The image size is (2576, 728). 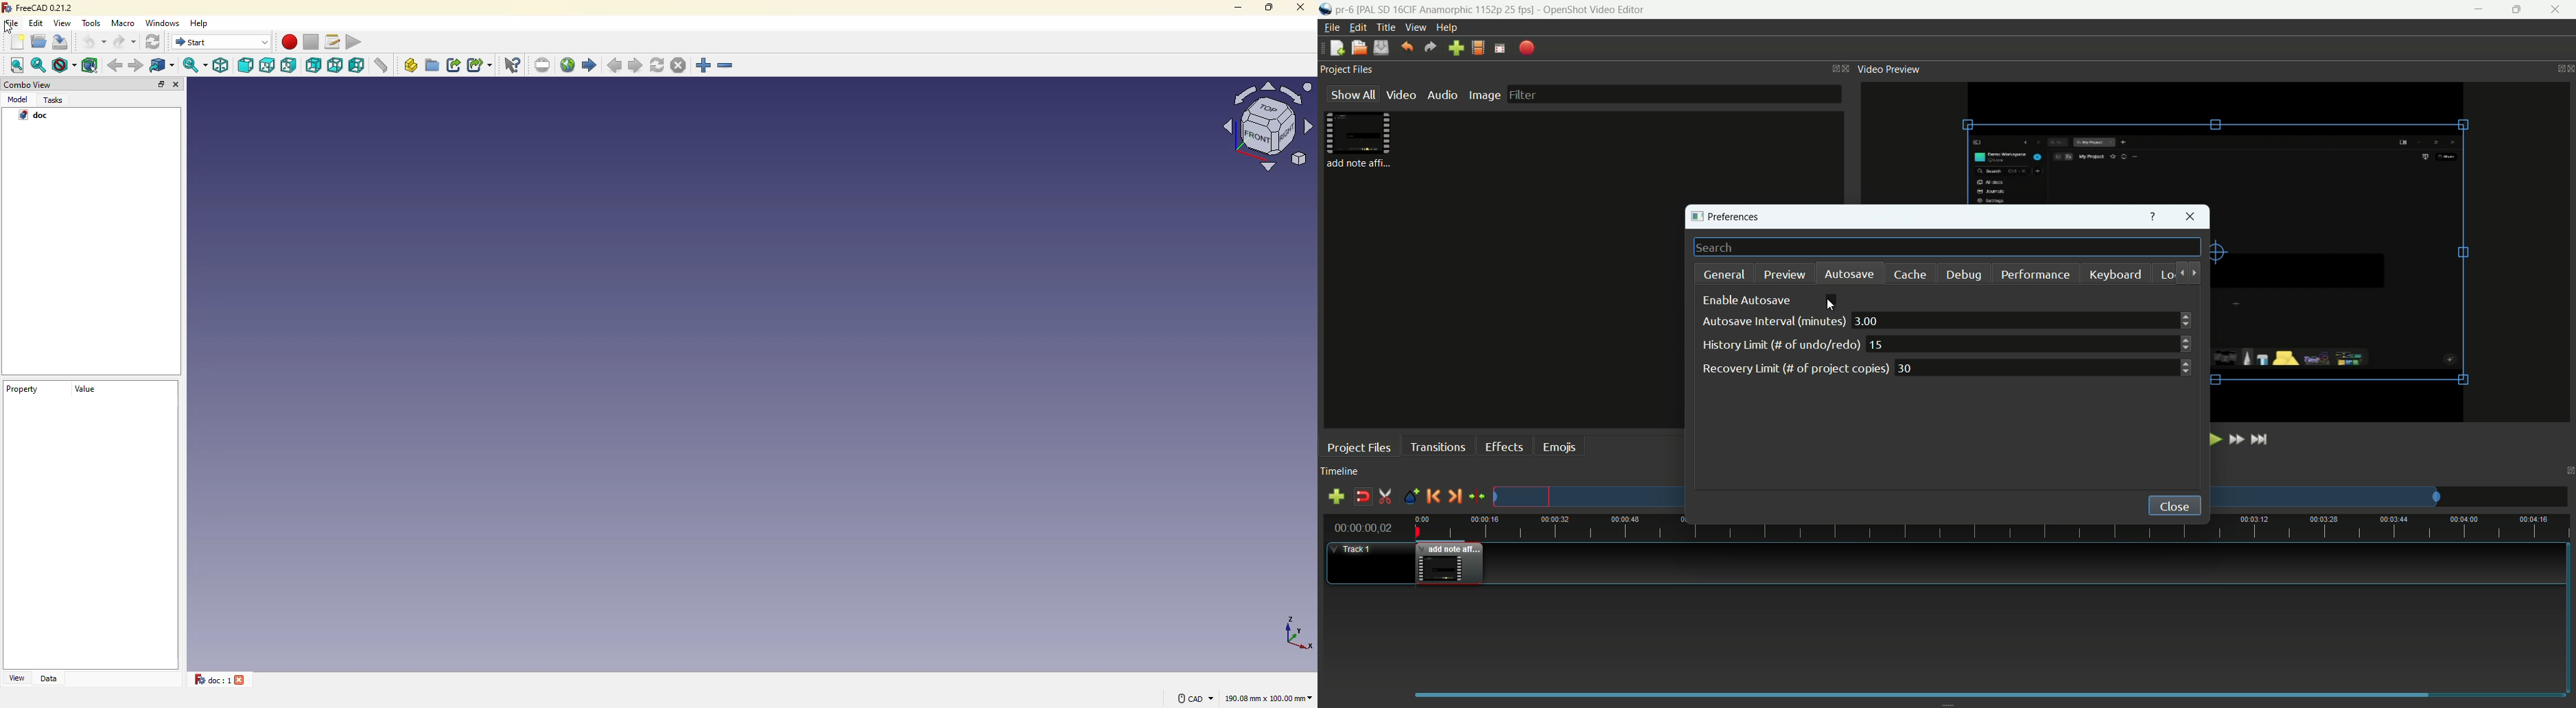 I want to click on view, so click(x=64, y=23).